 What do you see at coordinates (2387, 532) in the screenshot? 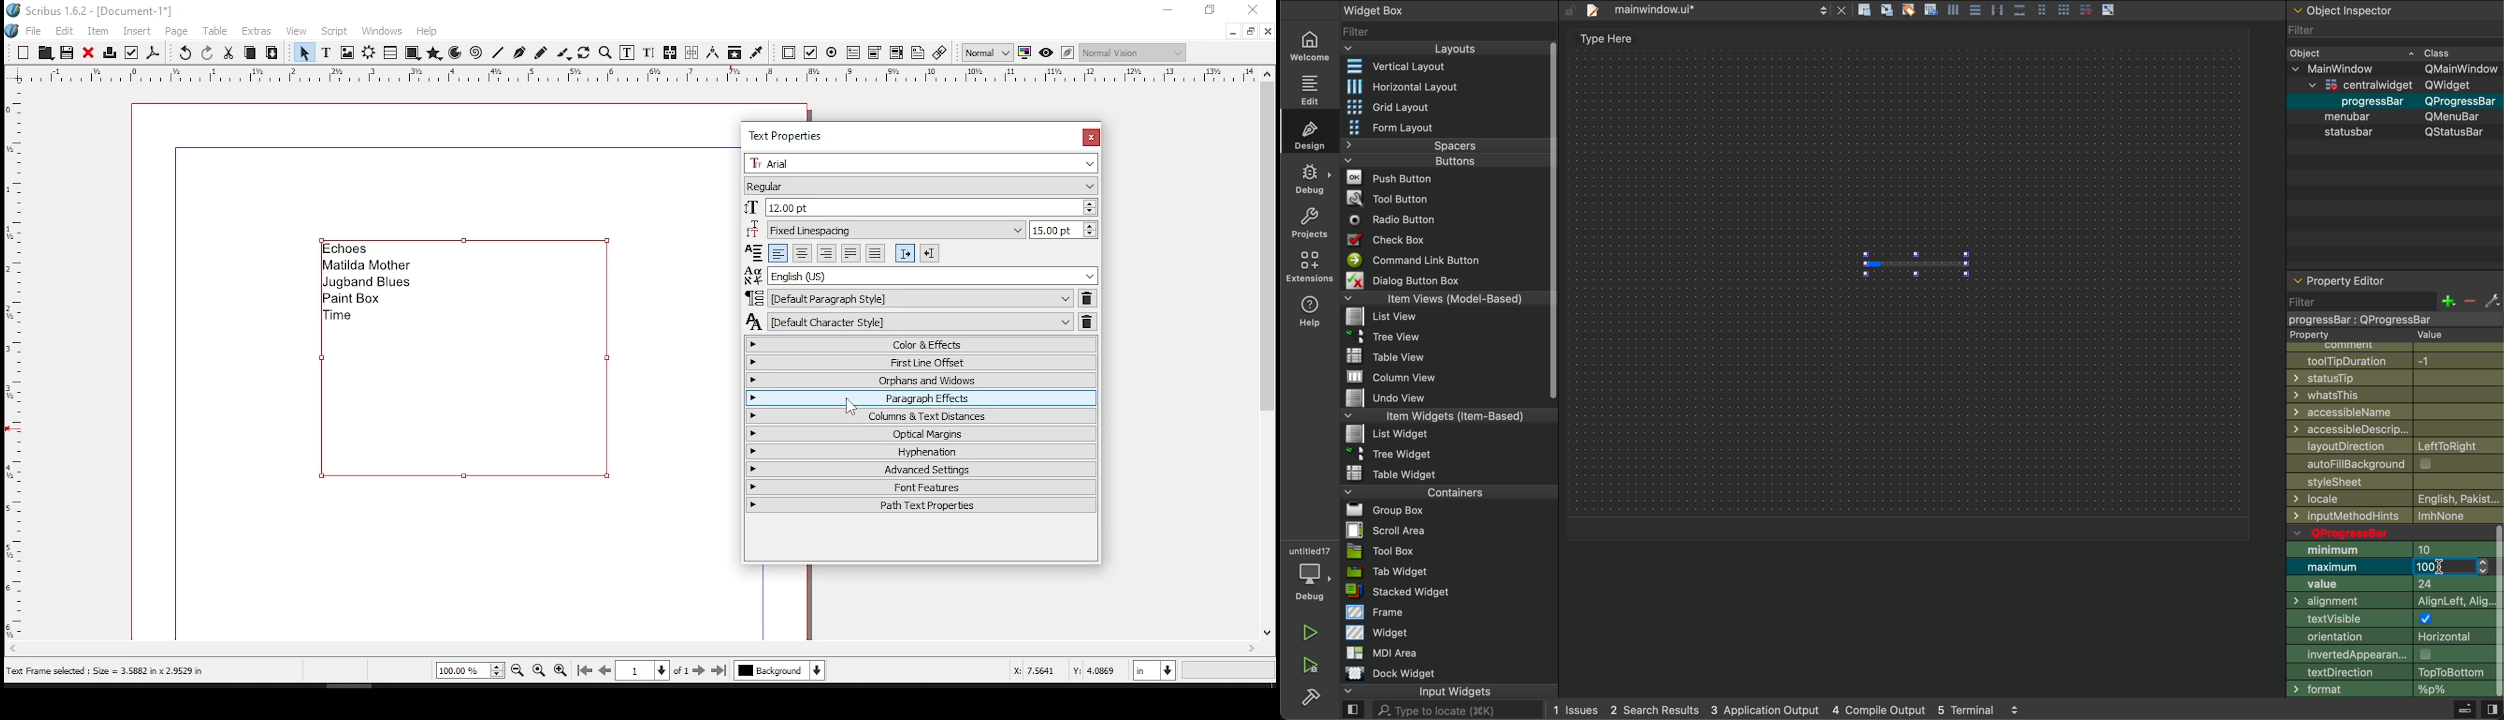
I see `qprogress bar` at bounding box center [2387, 532].